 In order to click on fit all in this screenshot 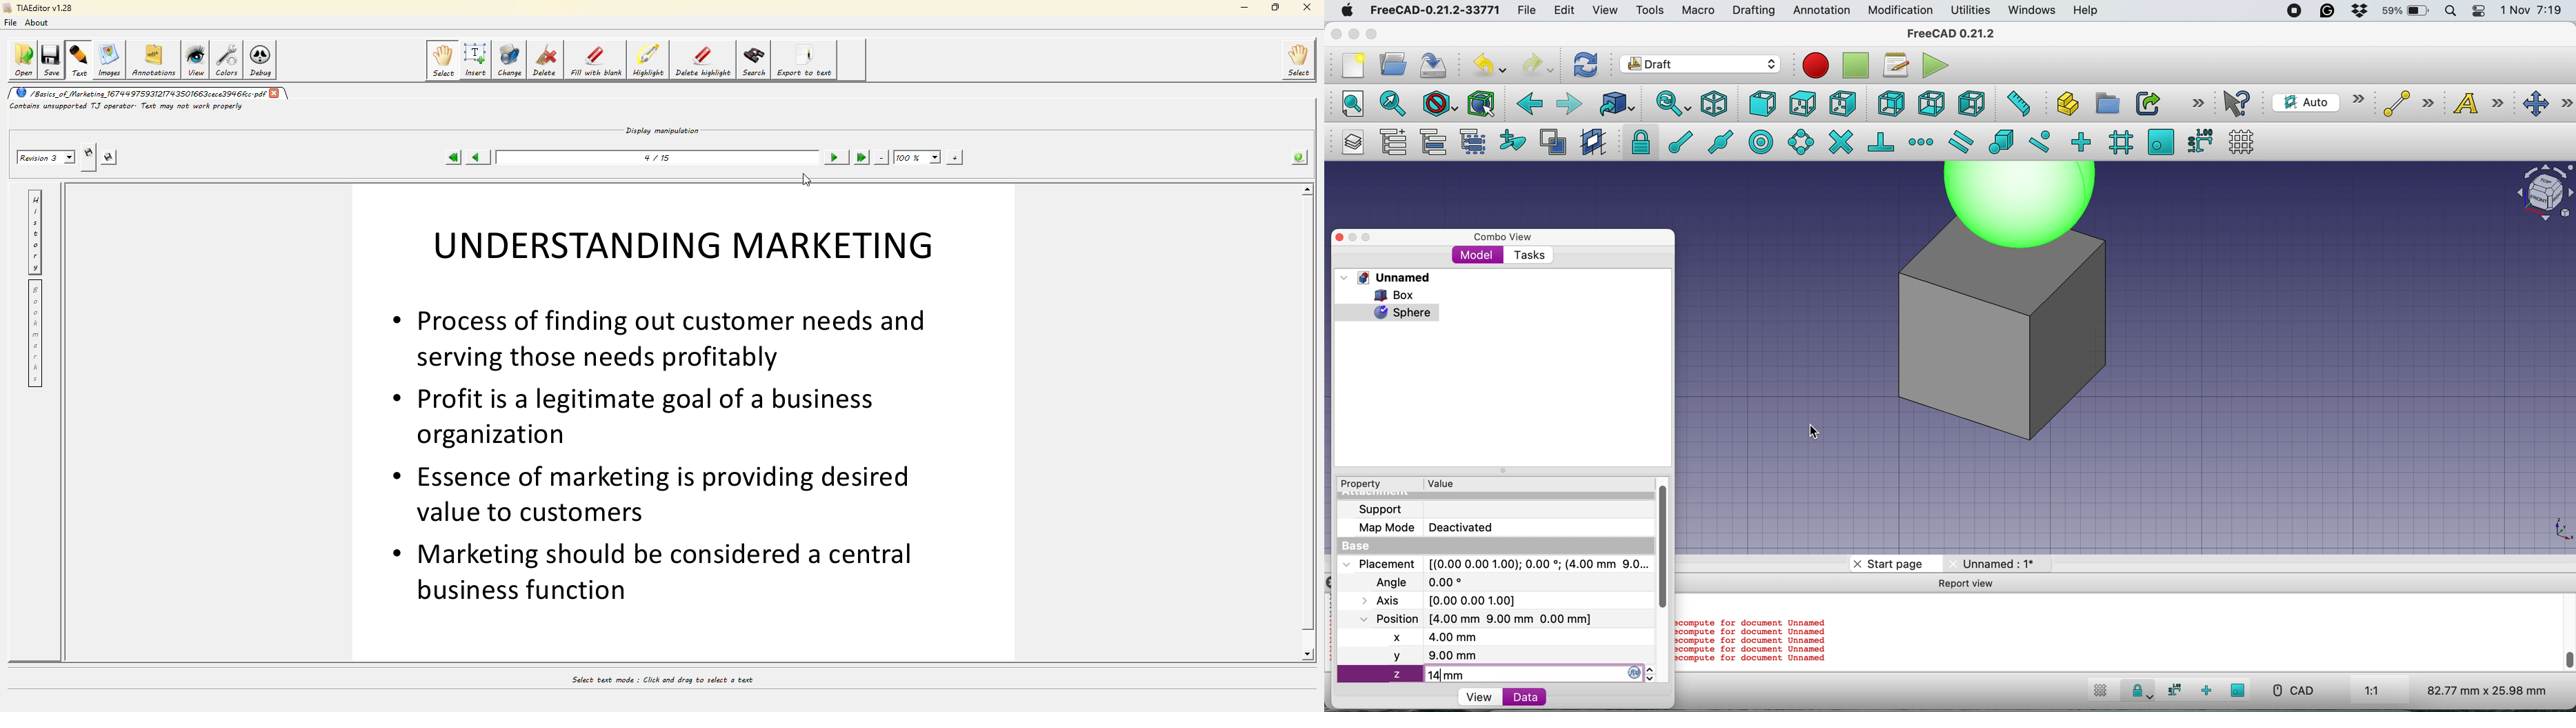, I will do `click(1347, 102)`.